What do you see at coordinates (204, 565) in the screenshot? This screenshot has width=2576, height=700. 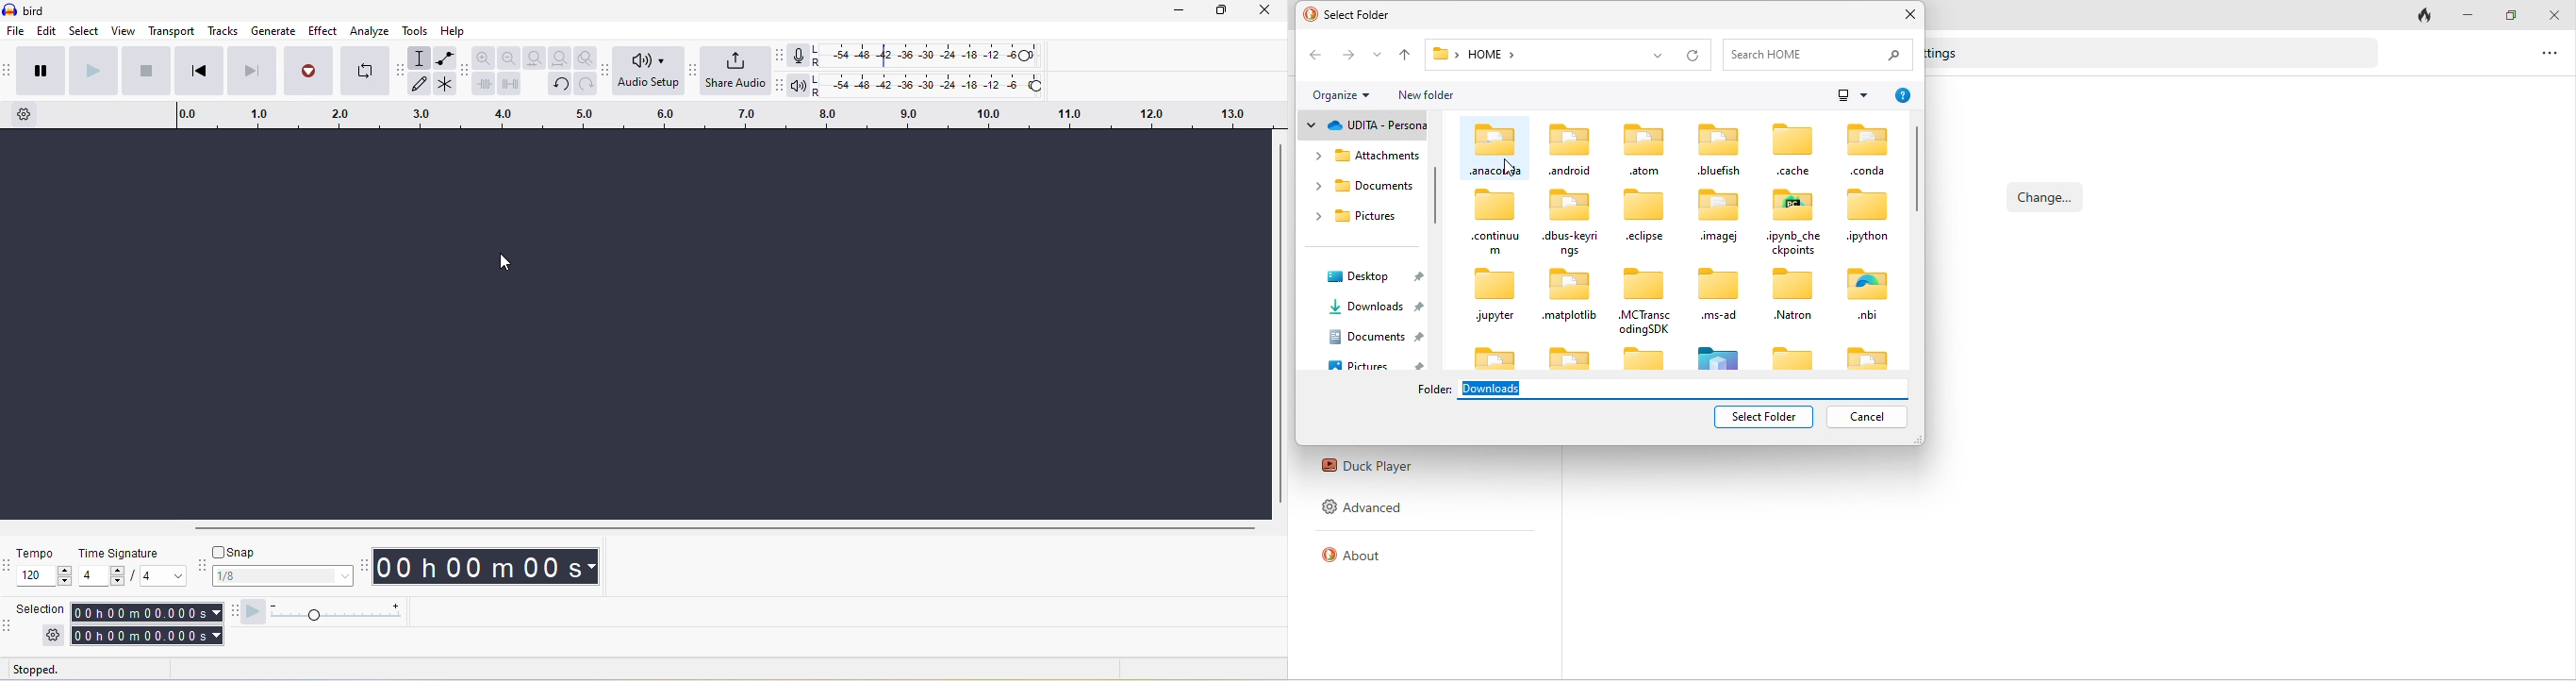 I see `audacity snapping toolbar` at bounding box center [204, 565].